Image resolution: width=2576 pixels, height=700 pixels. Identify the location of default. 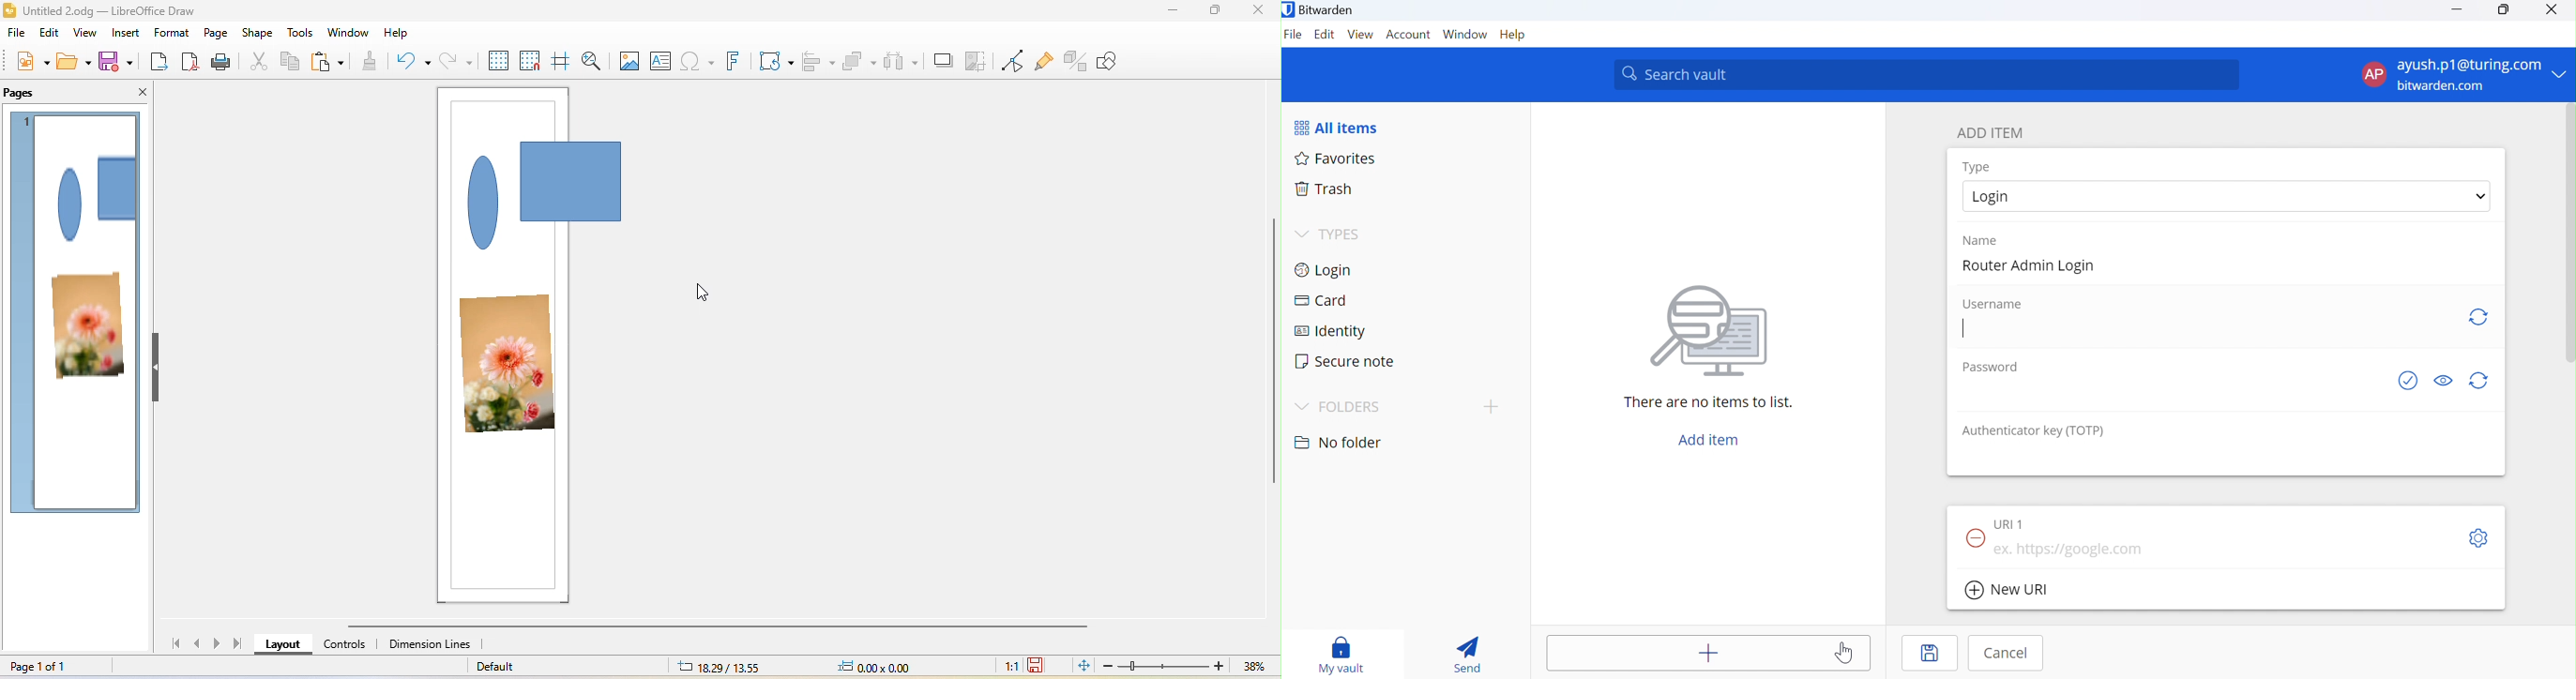
(546, 667).